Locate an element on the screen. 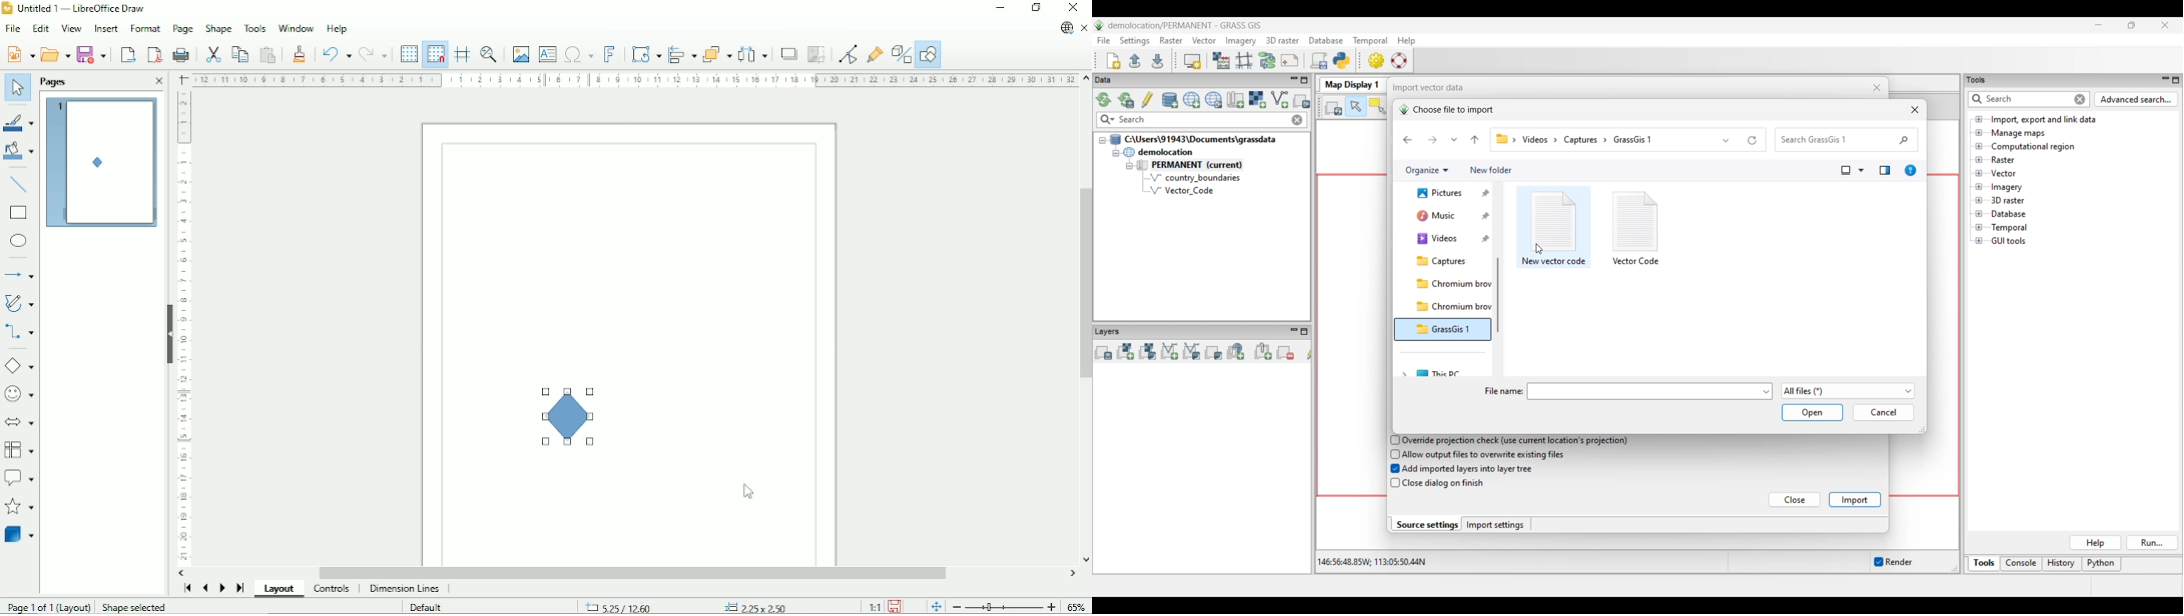 This screenshot has width=2184, height=616. Arrange is located at coordinates (717, 53).